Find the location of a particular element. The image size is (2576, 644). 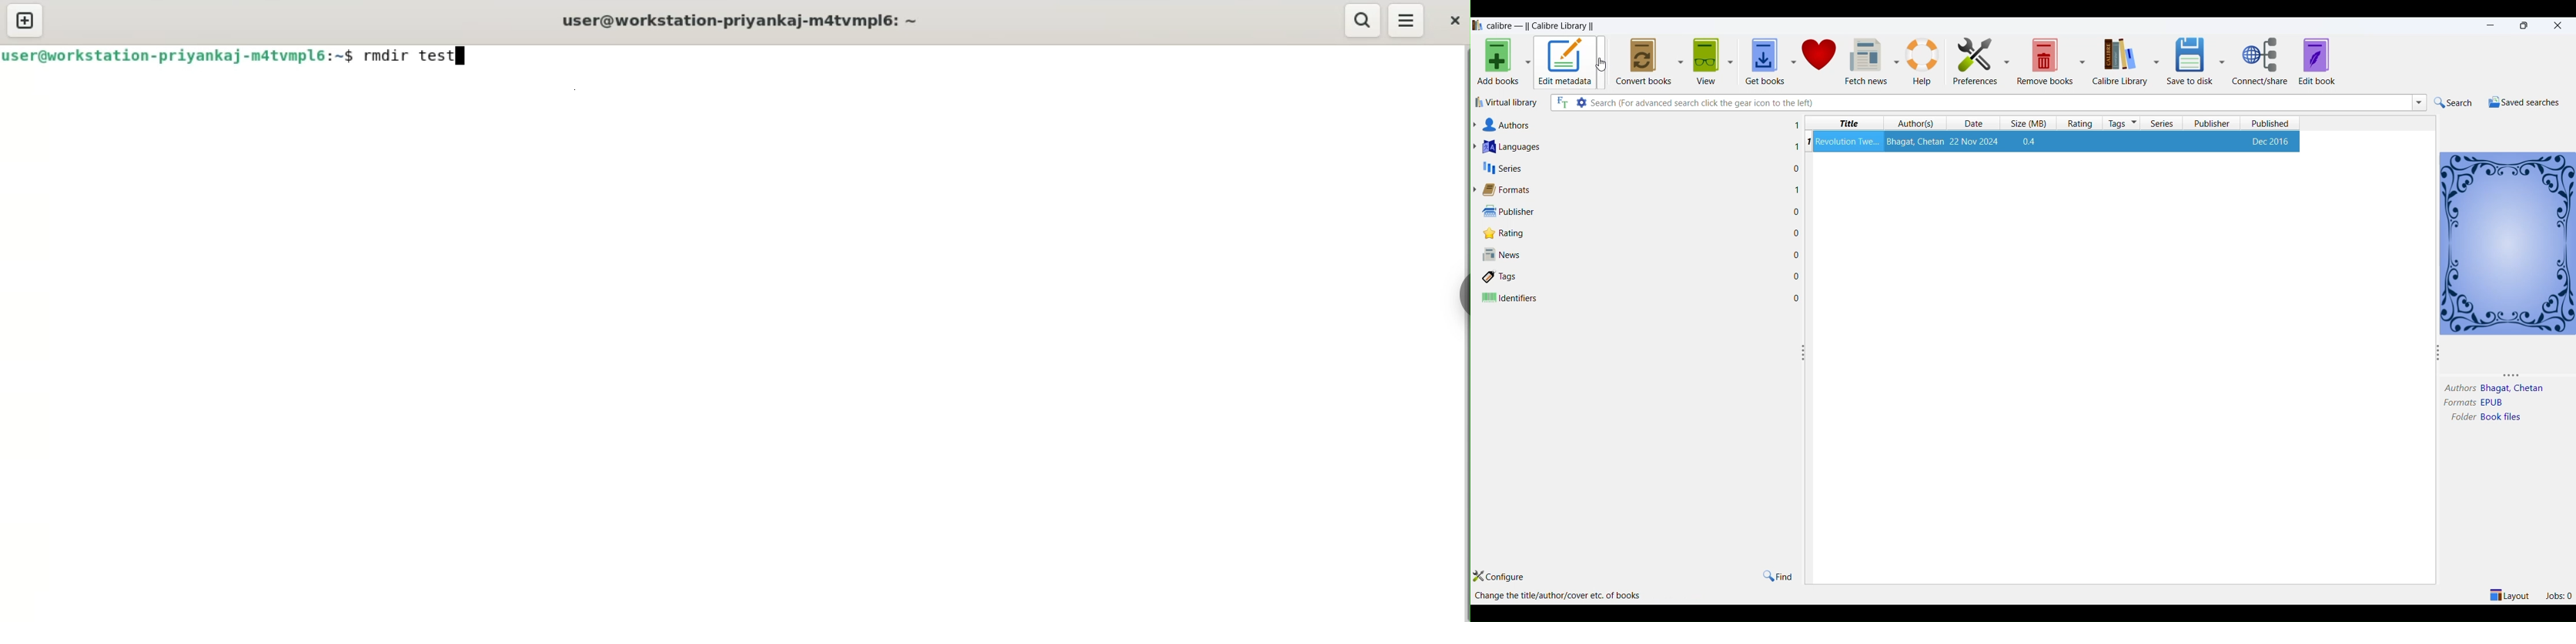

resize is located at coordinates (2439, 351).